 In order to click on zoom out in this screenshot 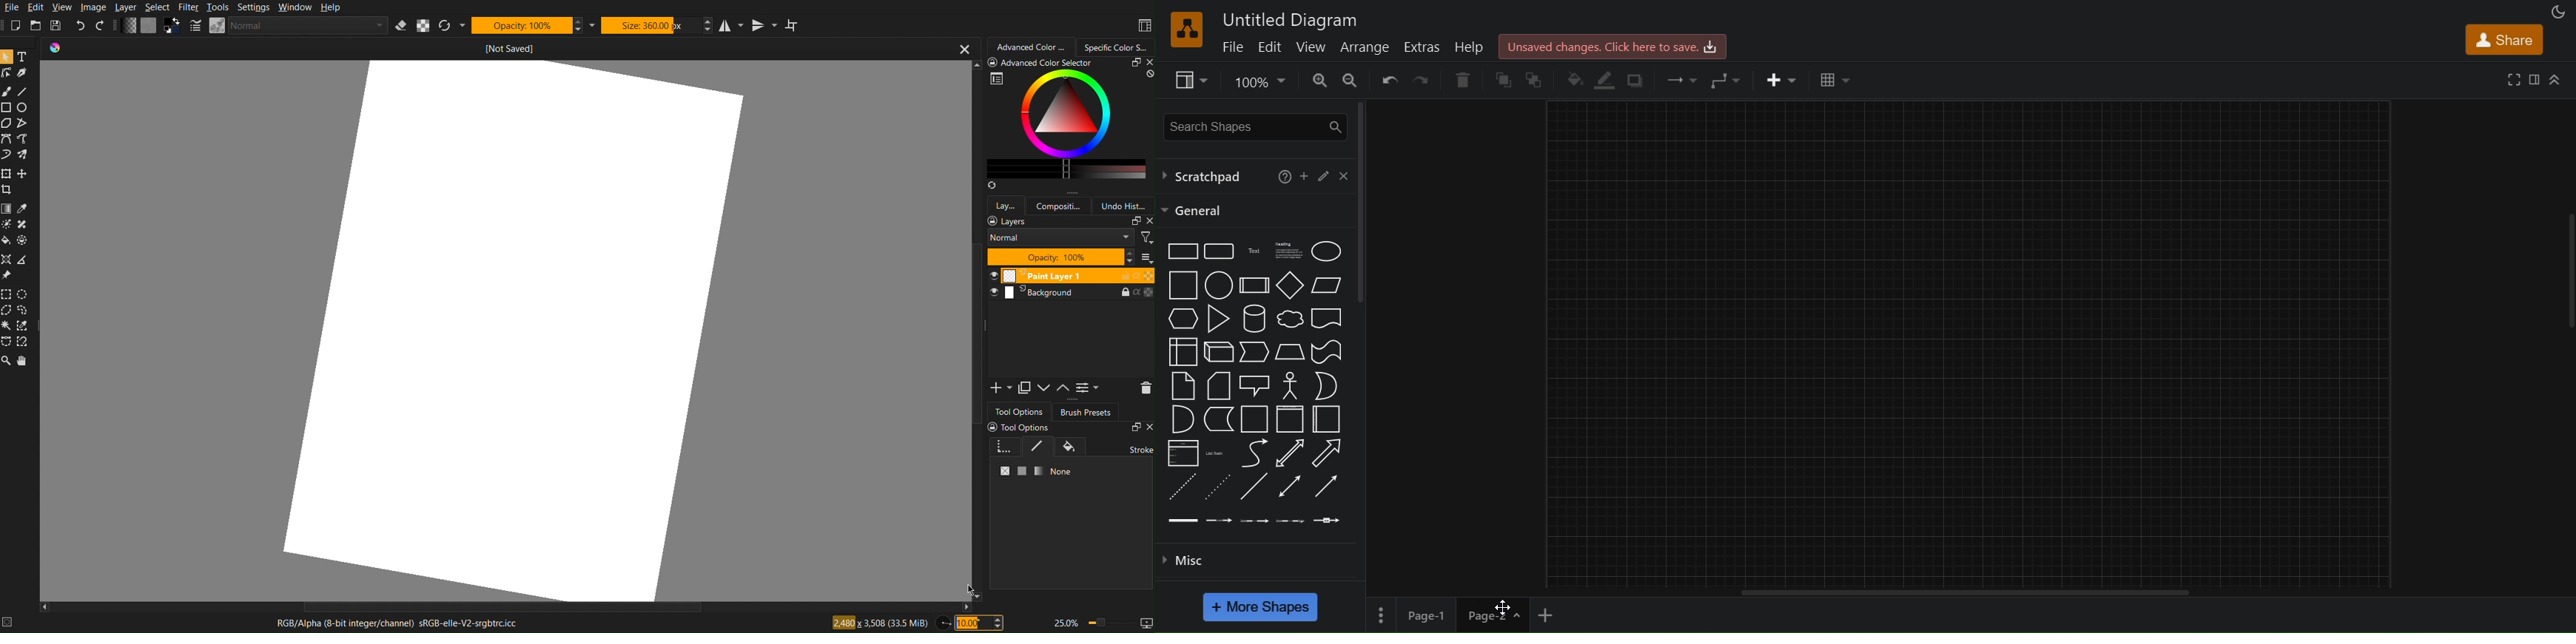, I will do `click(1352, 80)`.